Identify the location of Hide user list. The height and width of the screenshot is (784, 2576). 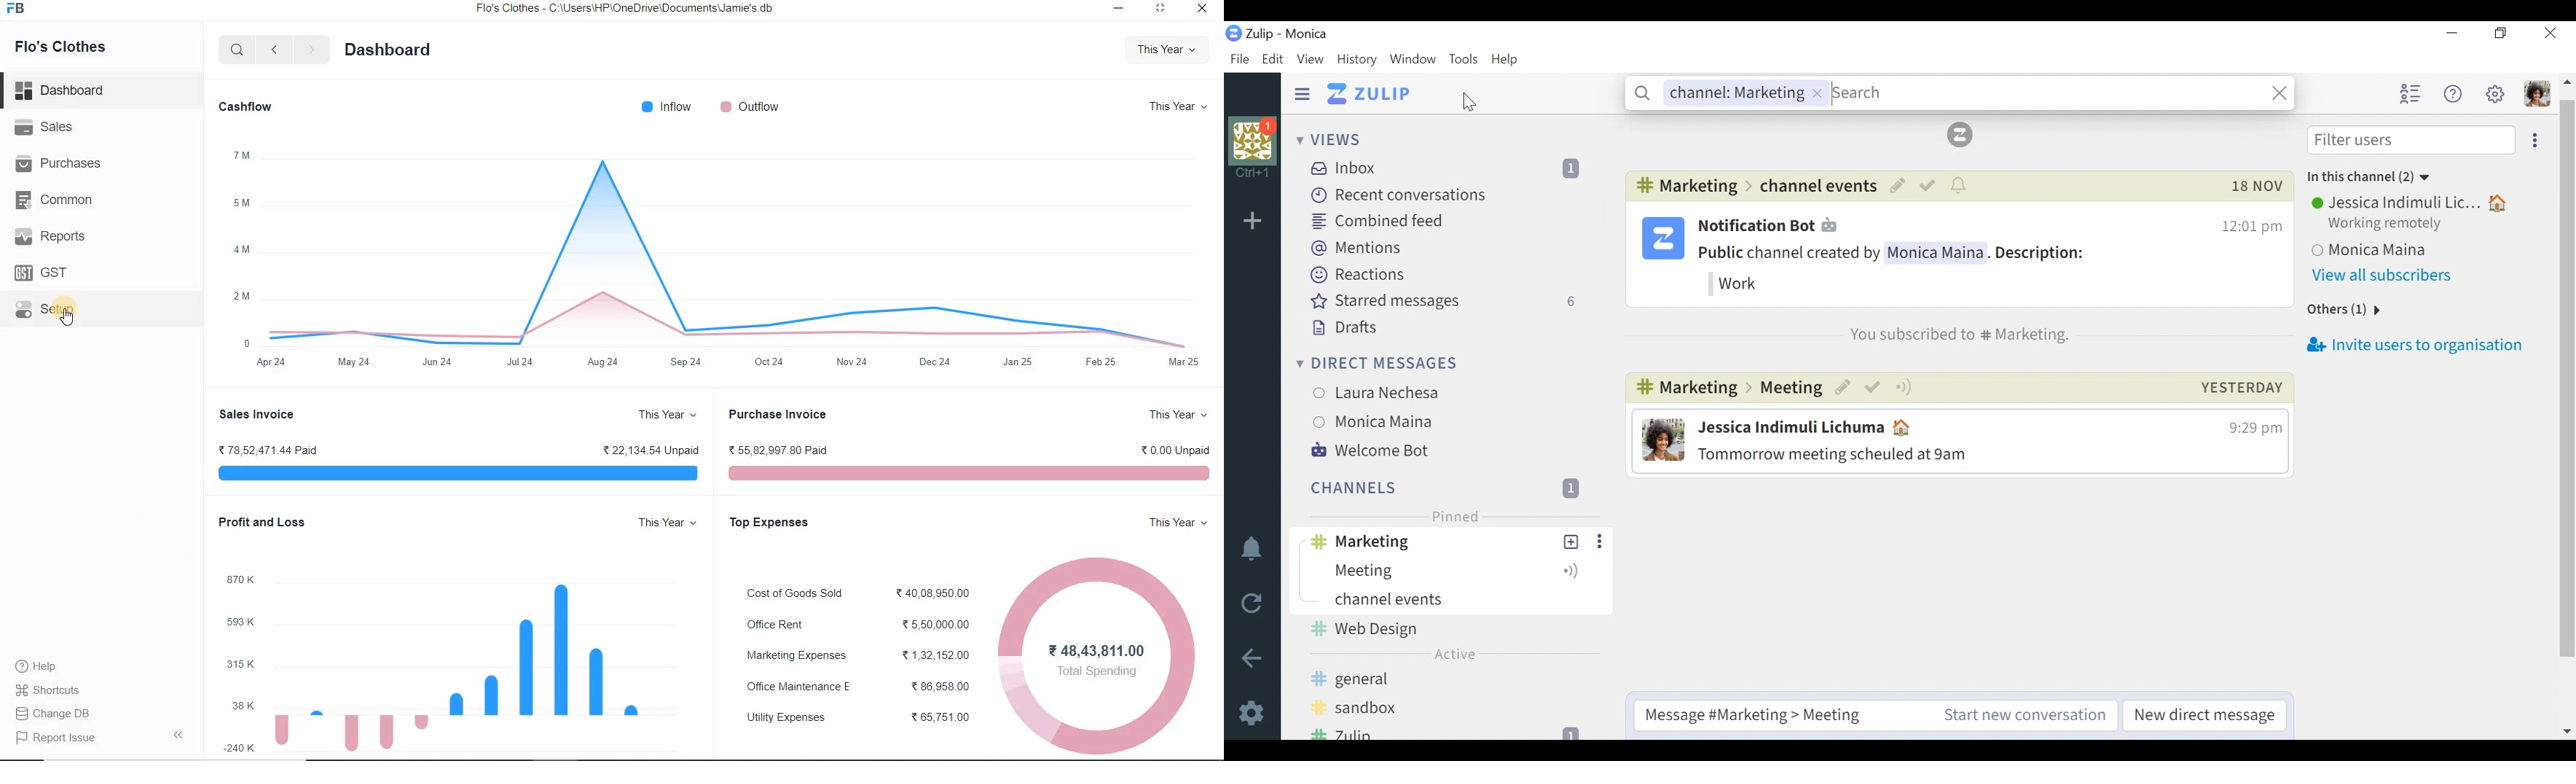
(2411, 94).